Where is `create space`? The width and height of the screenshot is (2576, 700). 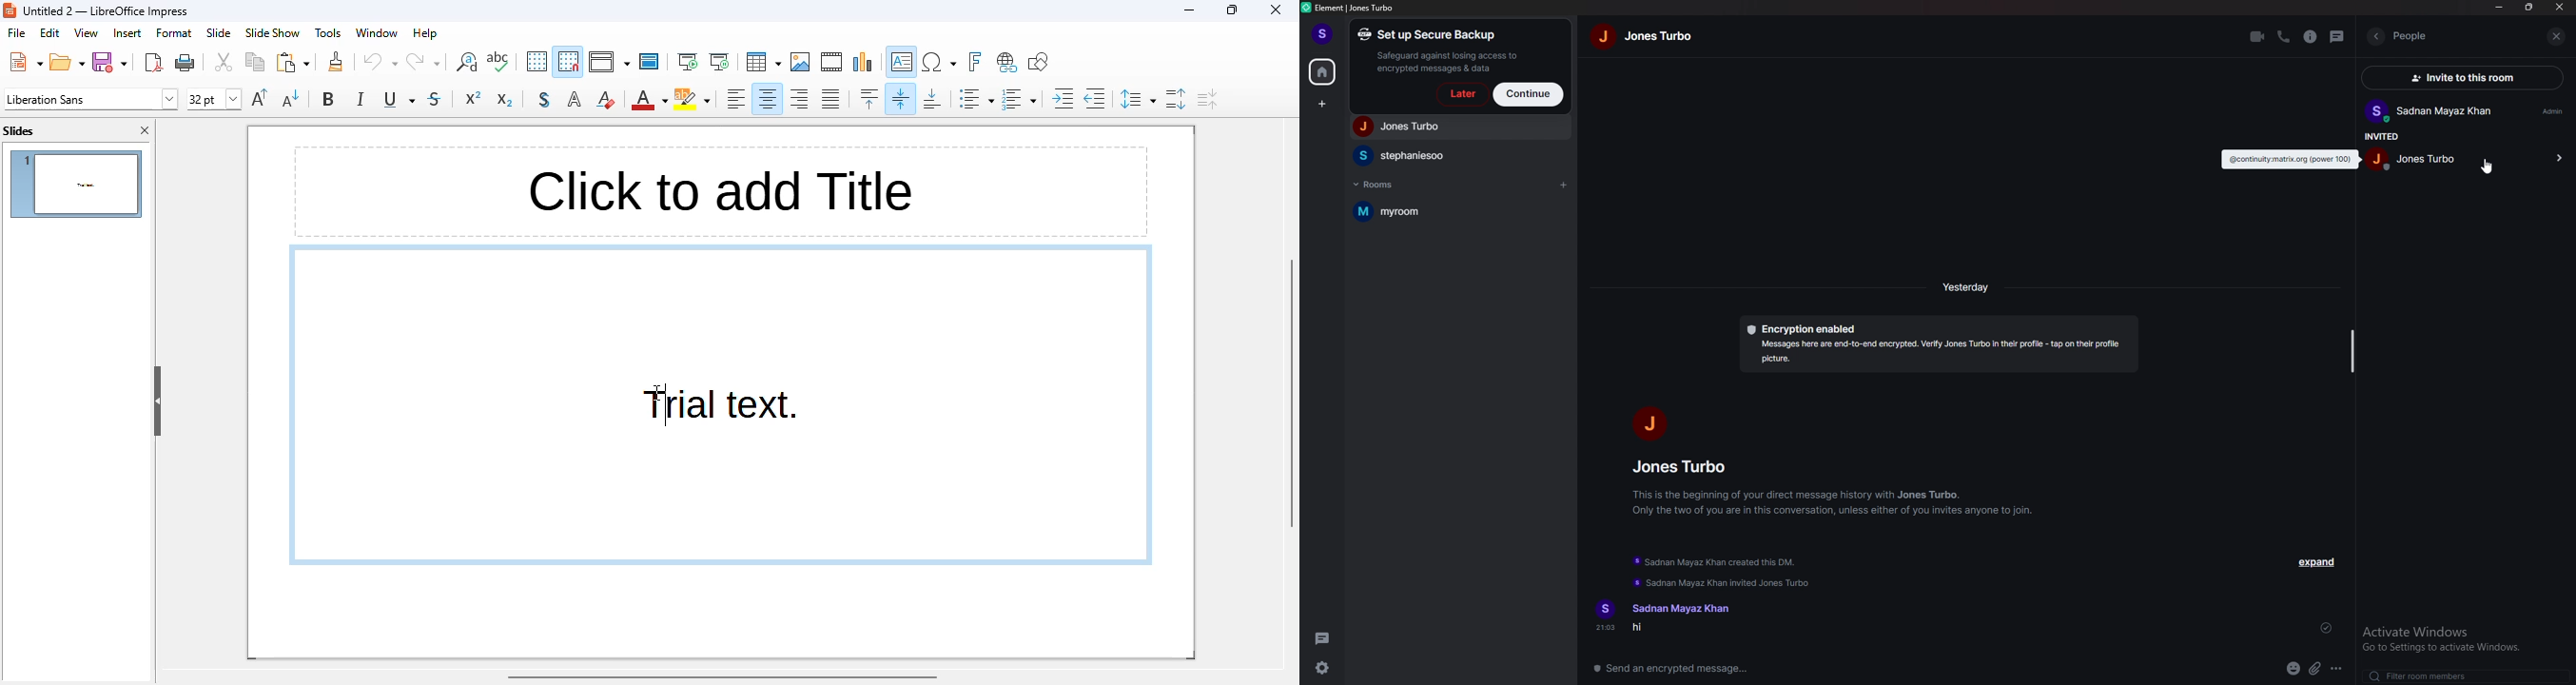 create space is located at coordinates (1324, 104).